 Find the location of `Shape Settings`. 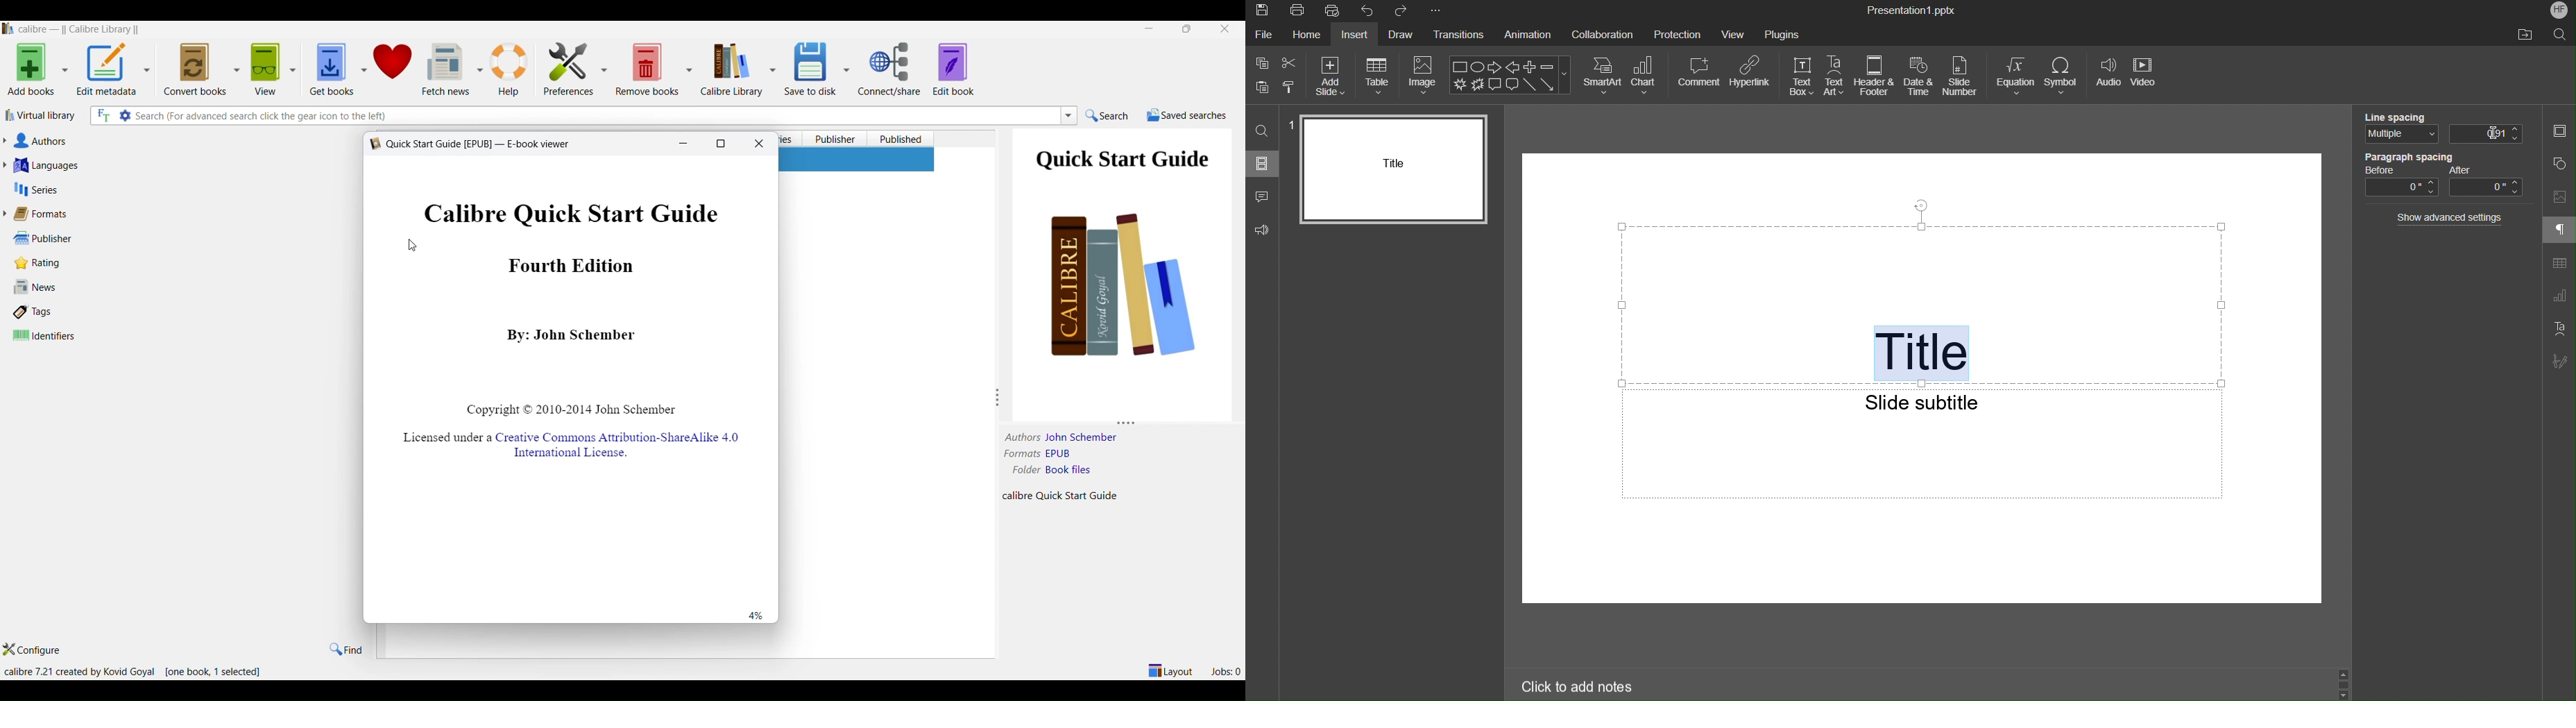

Shape Settings is located at coordinates (2559, 162).